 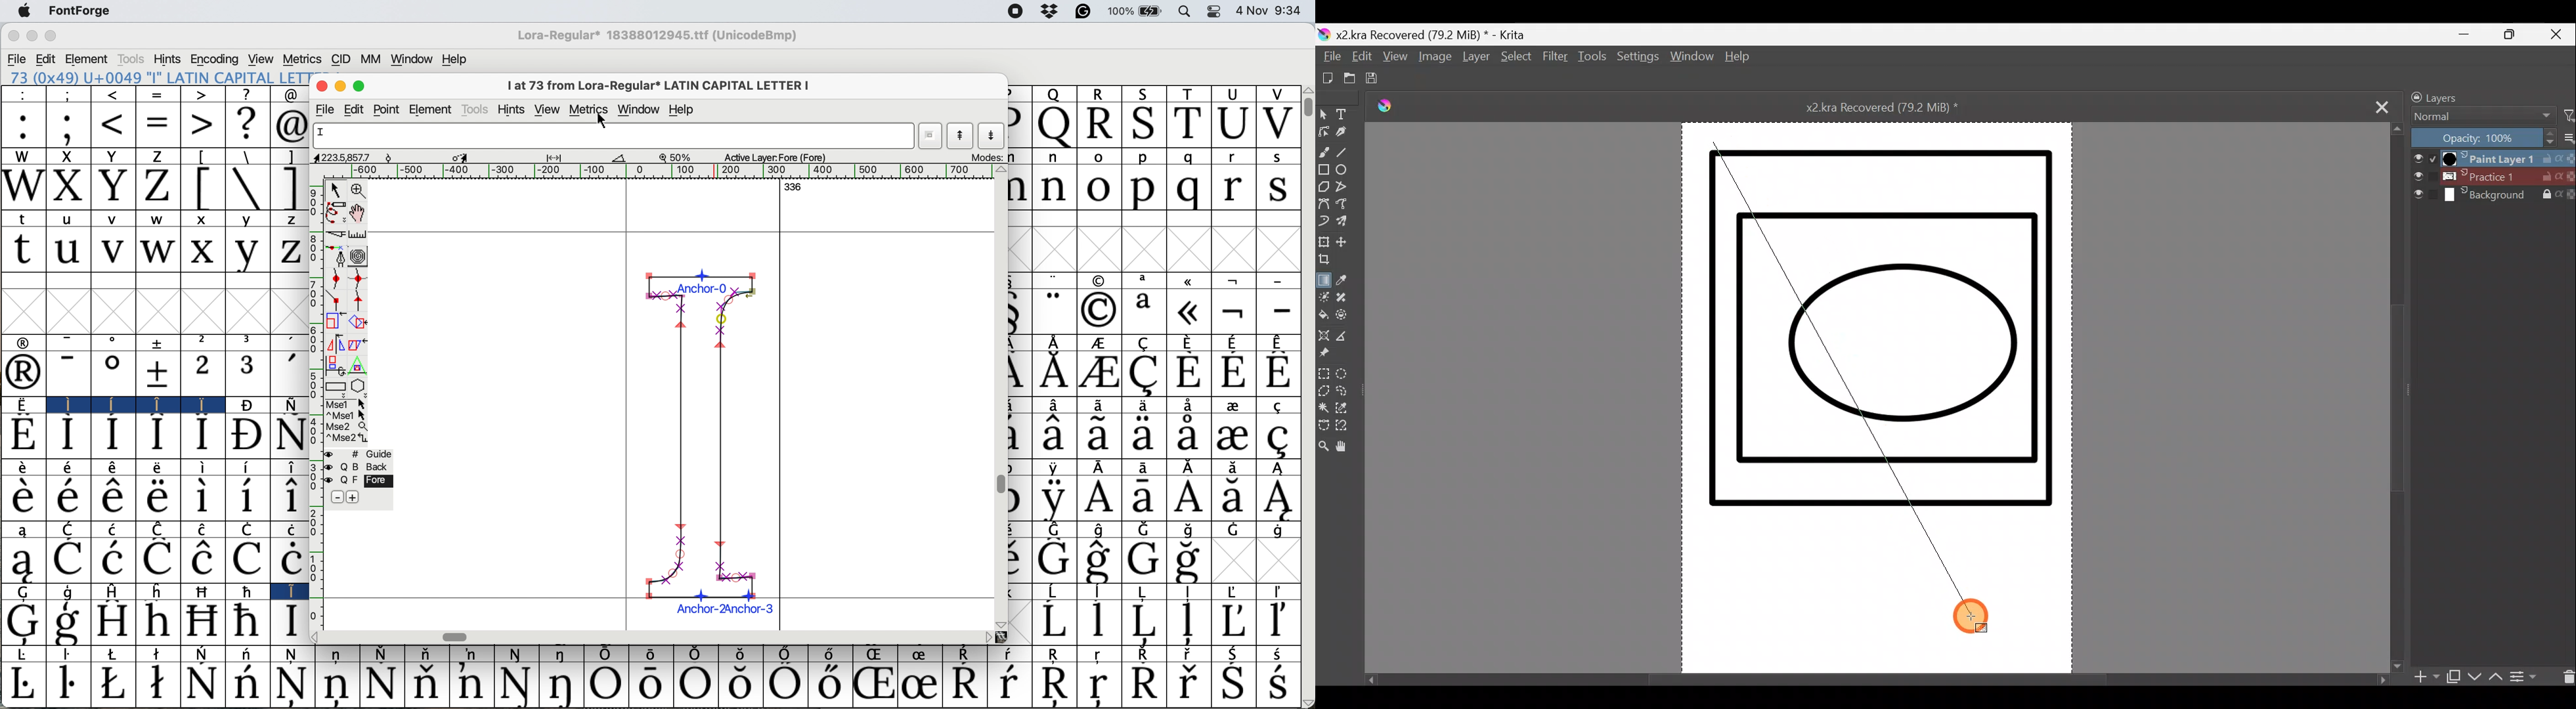 What do you see at coordinates (829, 685) in the screenshot?
I see `Symbol` at bounding box center [829, 685].